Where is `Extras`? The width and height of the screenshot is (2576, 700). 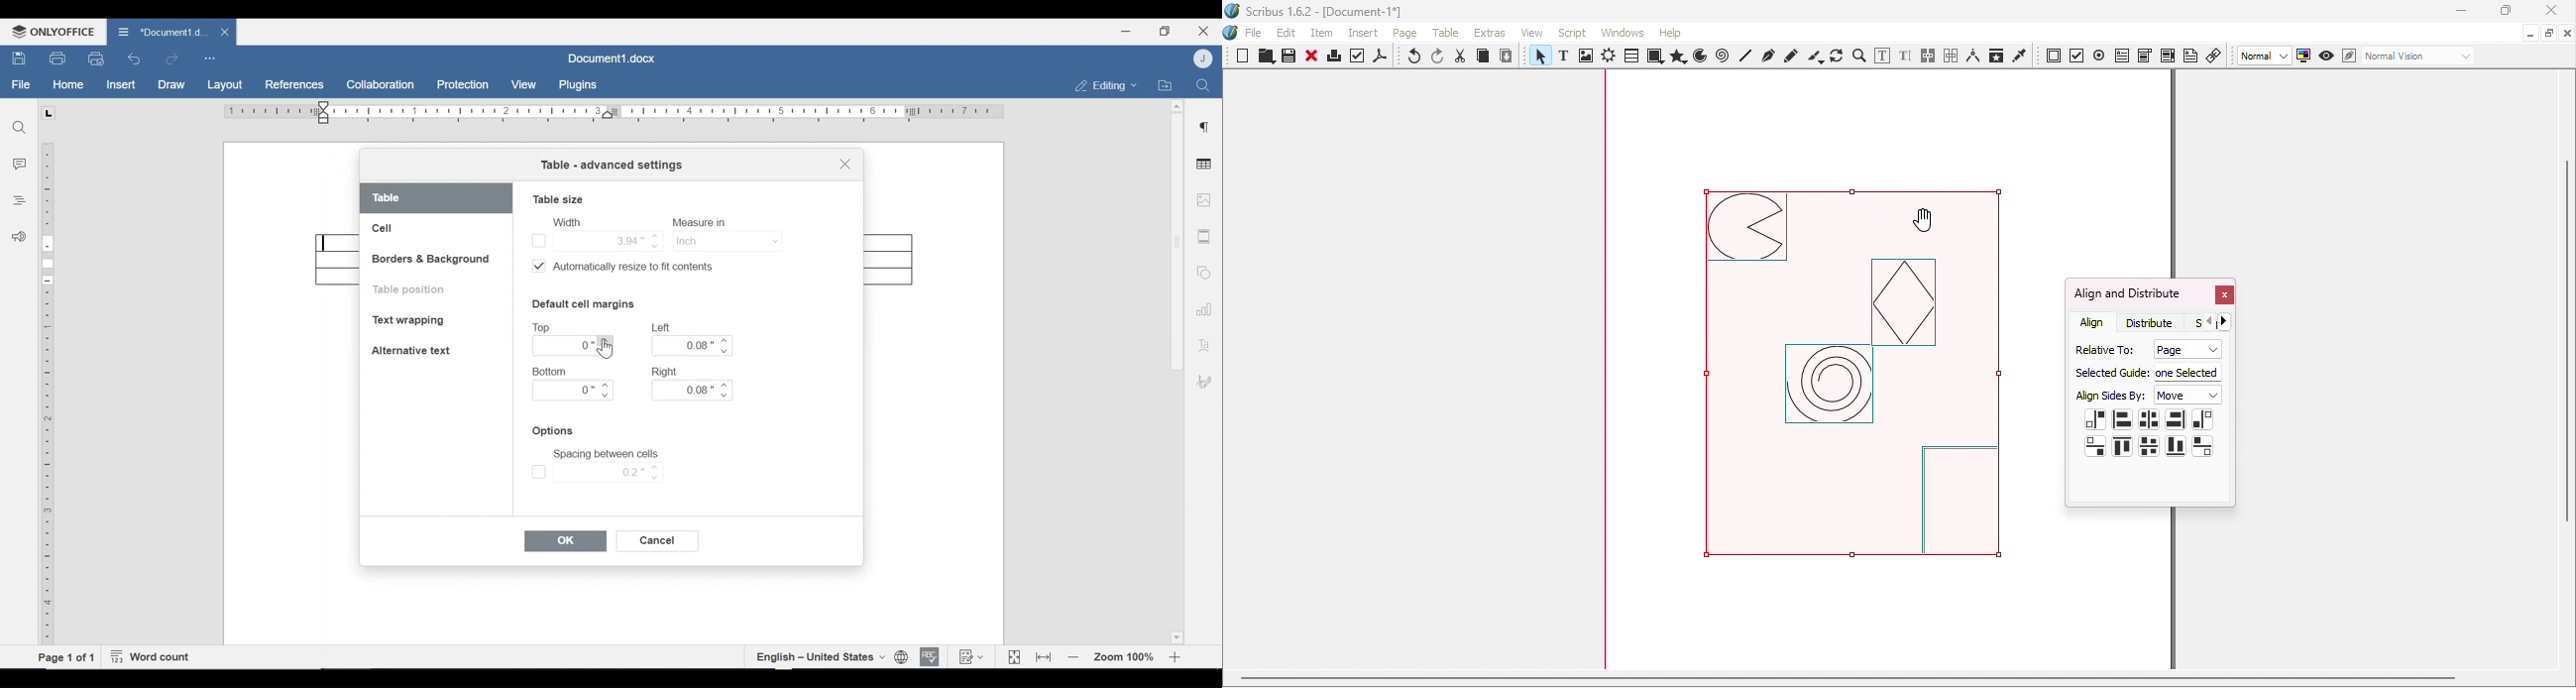 Extras is located at coordinates (1493, 33).